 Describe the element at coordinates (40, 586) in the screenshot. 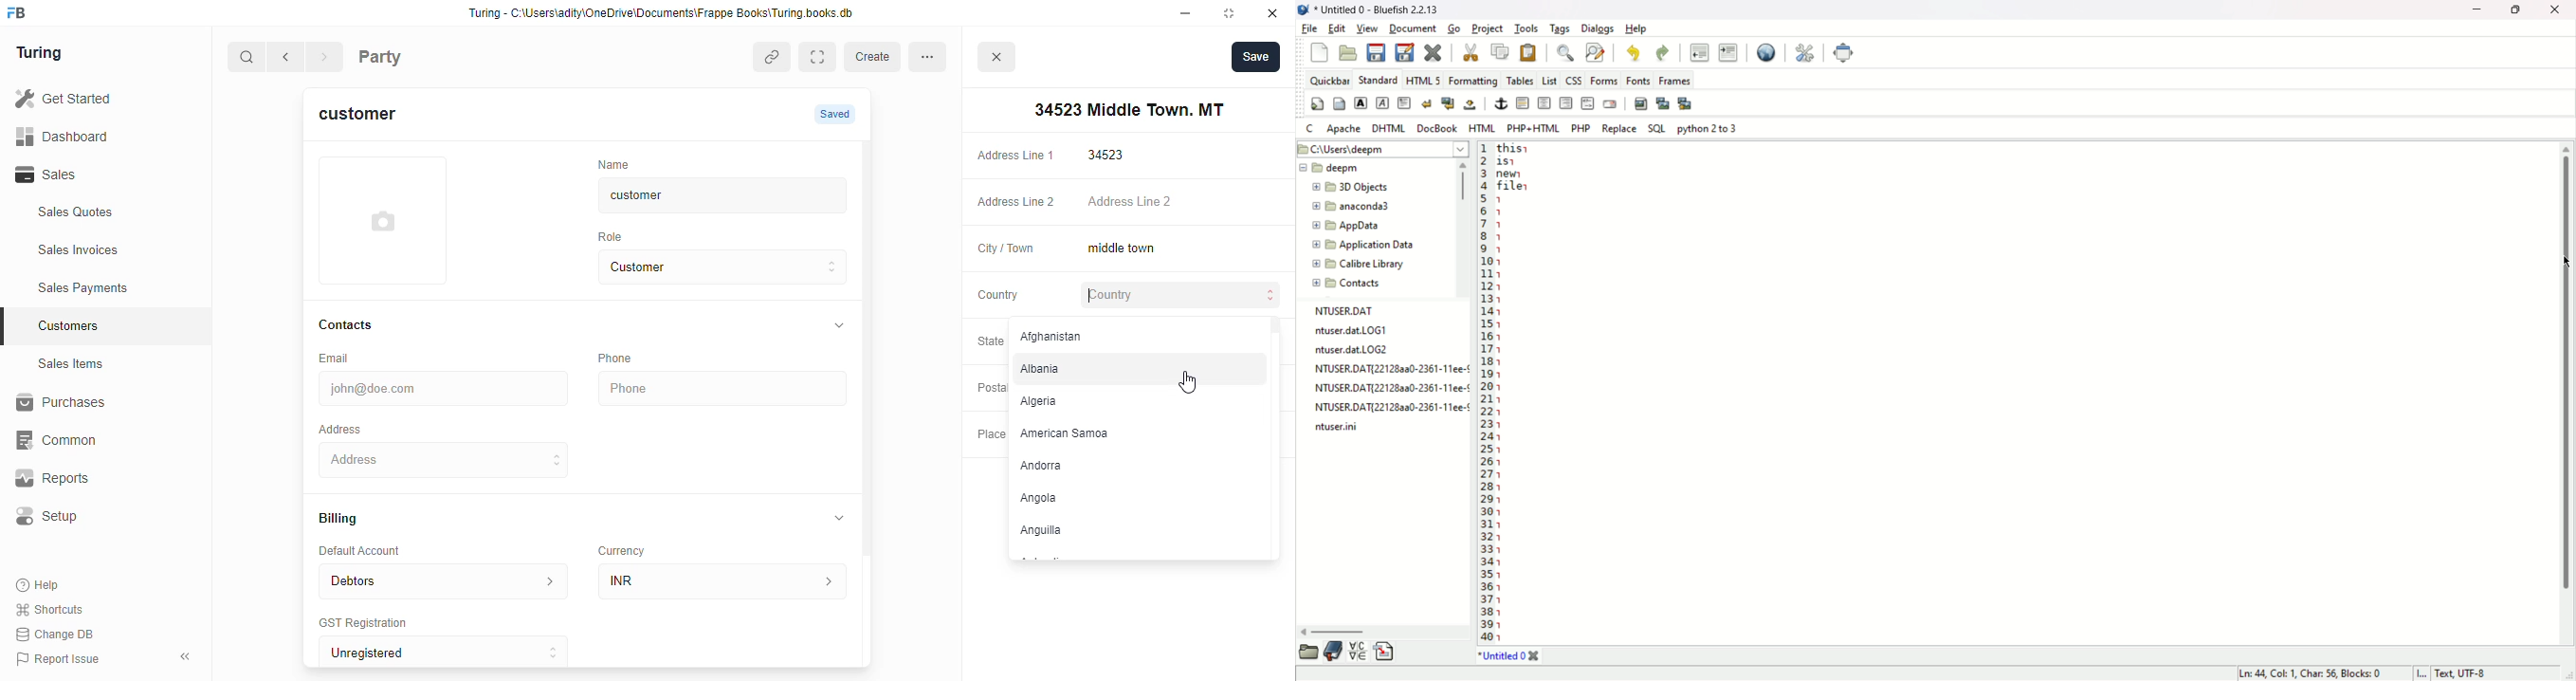

I see `Help` at that location.